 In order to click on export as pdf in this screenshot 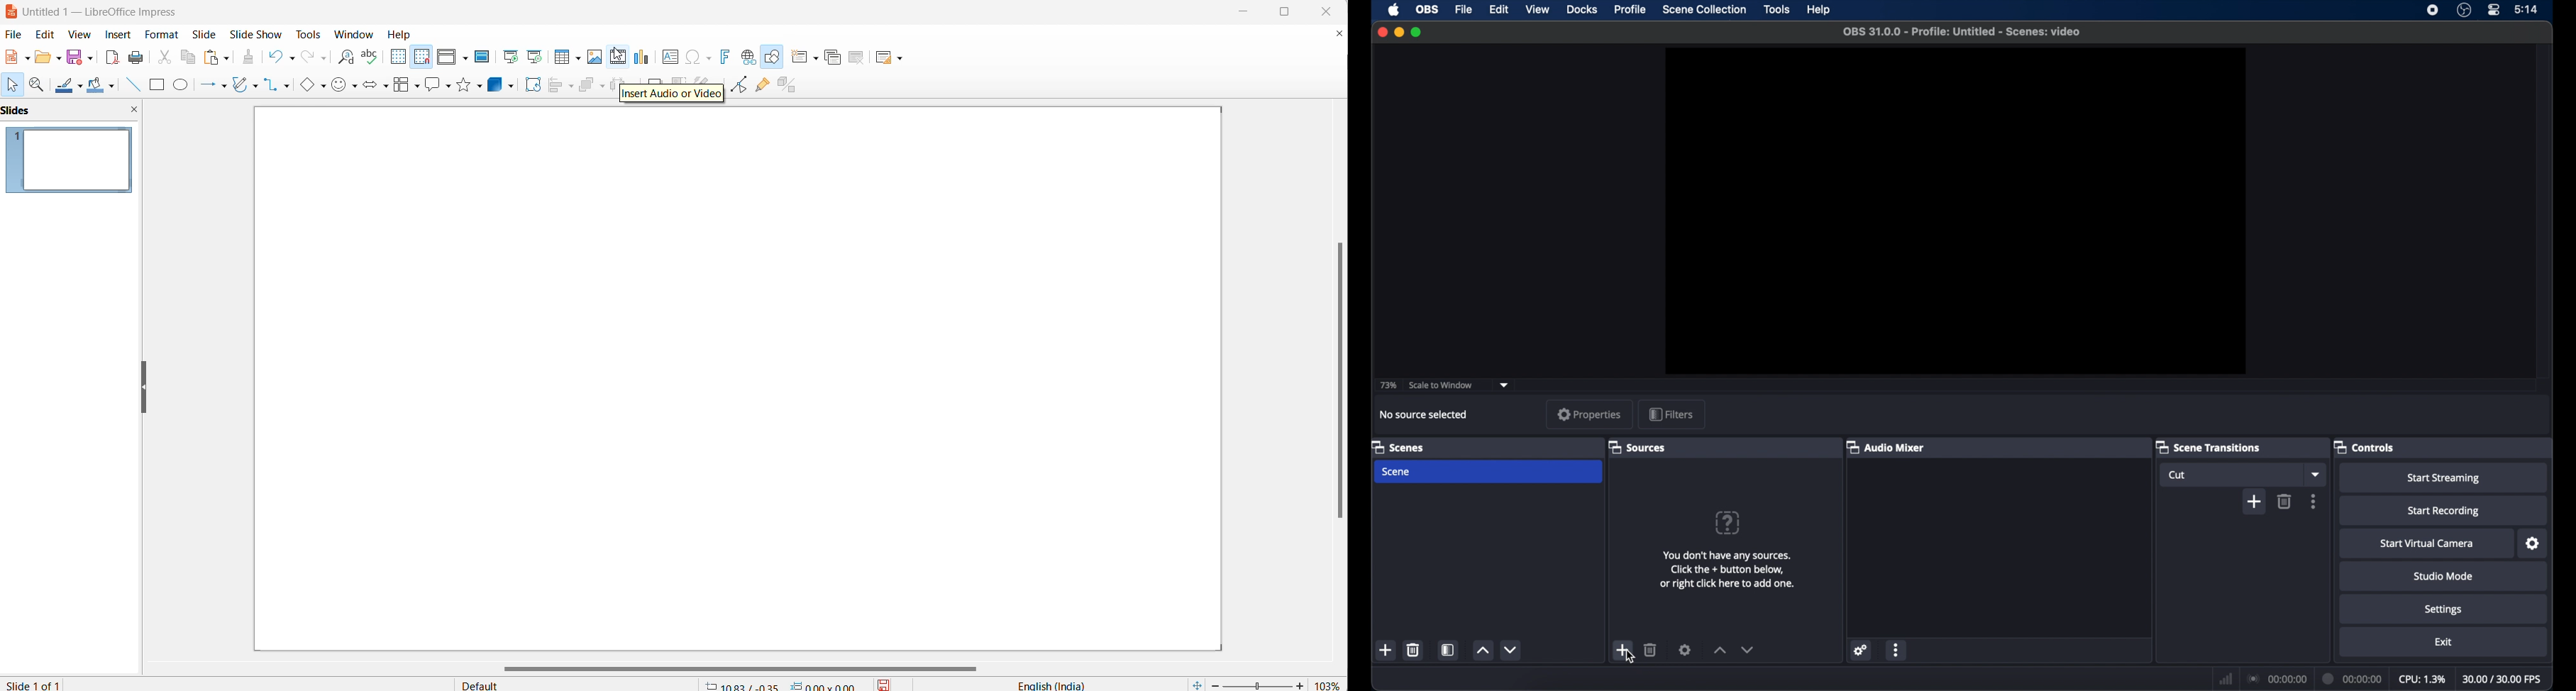, I will do `click(111, 57)`.